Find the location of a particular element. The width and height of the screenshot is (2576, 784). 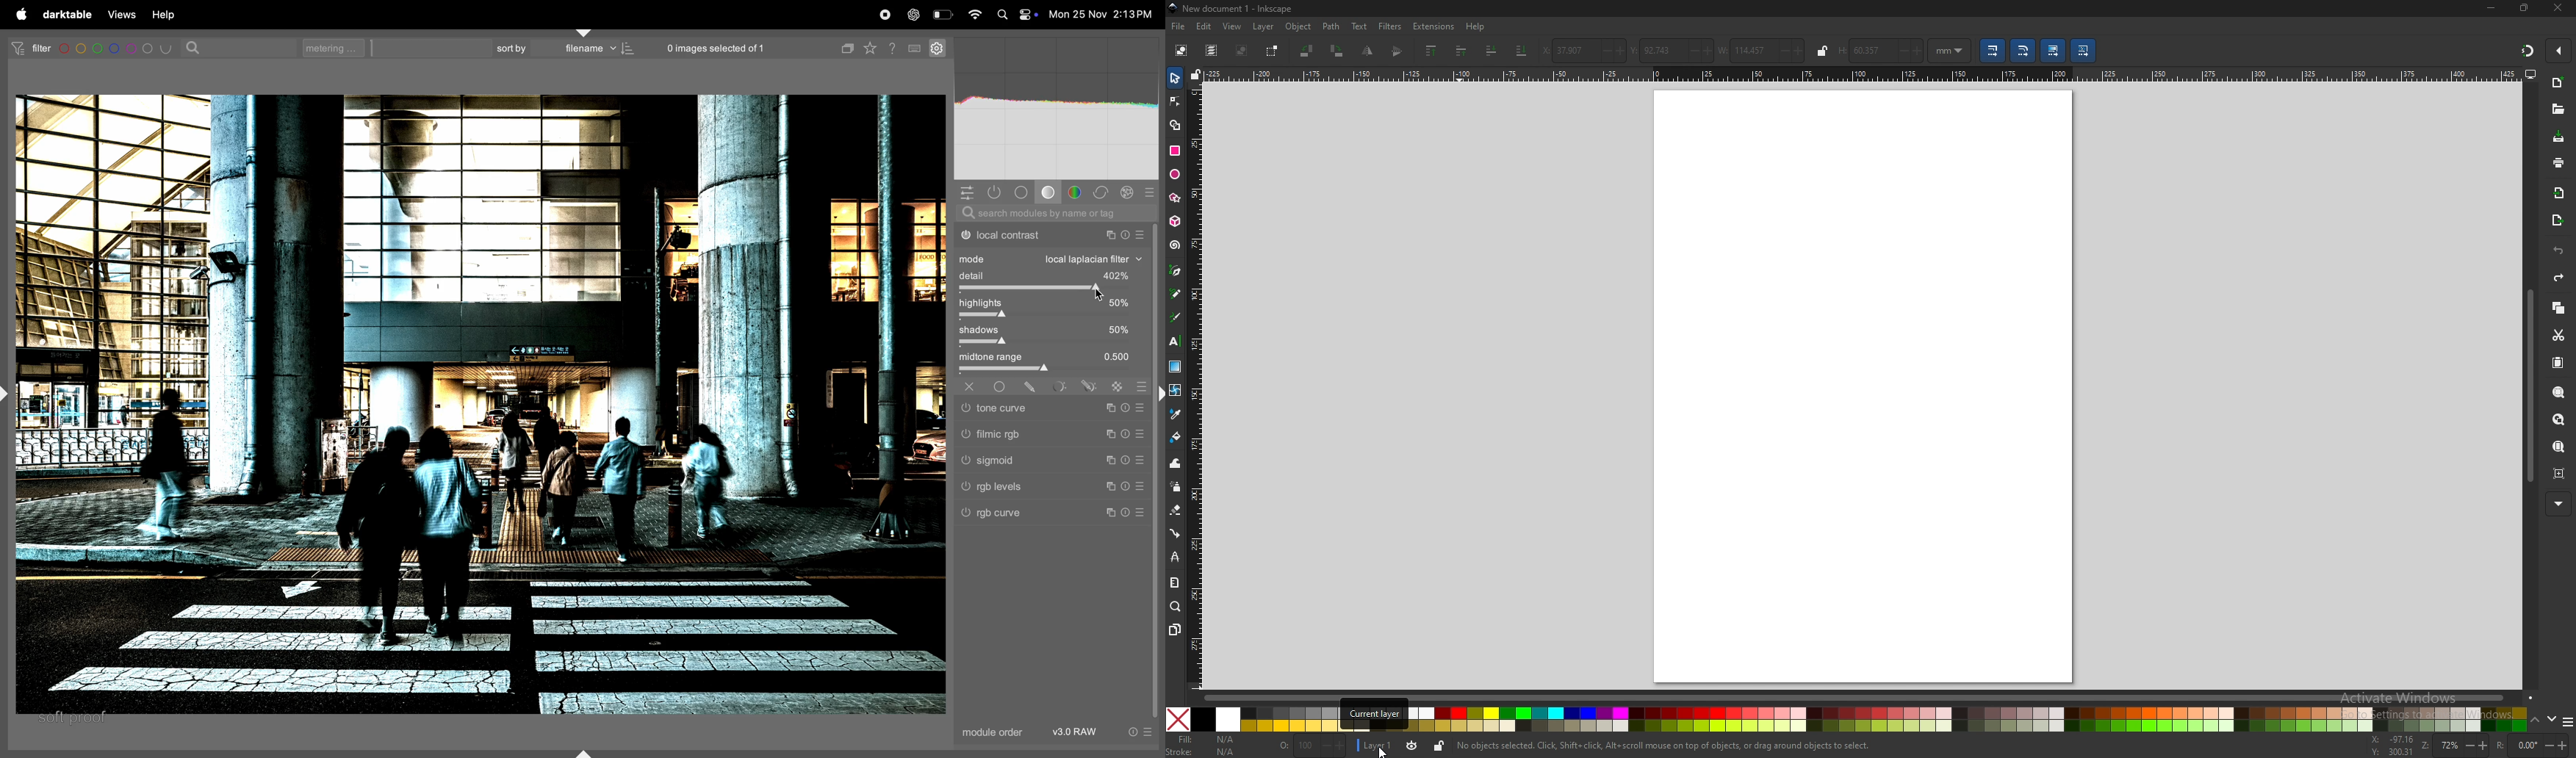

toggle is located at coordinates (1053, 343).